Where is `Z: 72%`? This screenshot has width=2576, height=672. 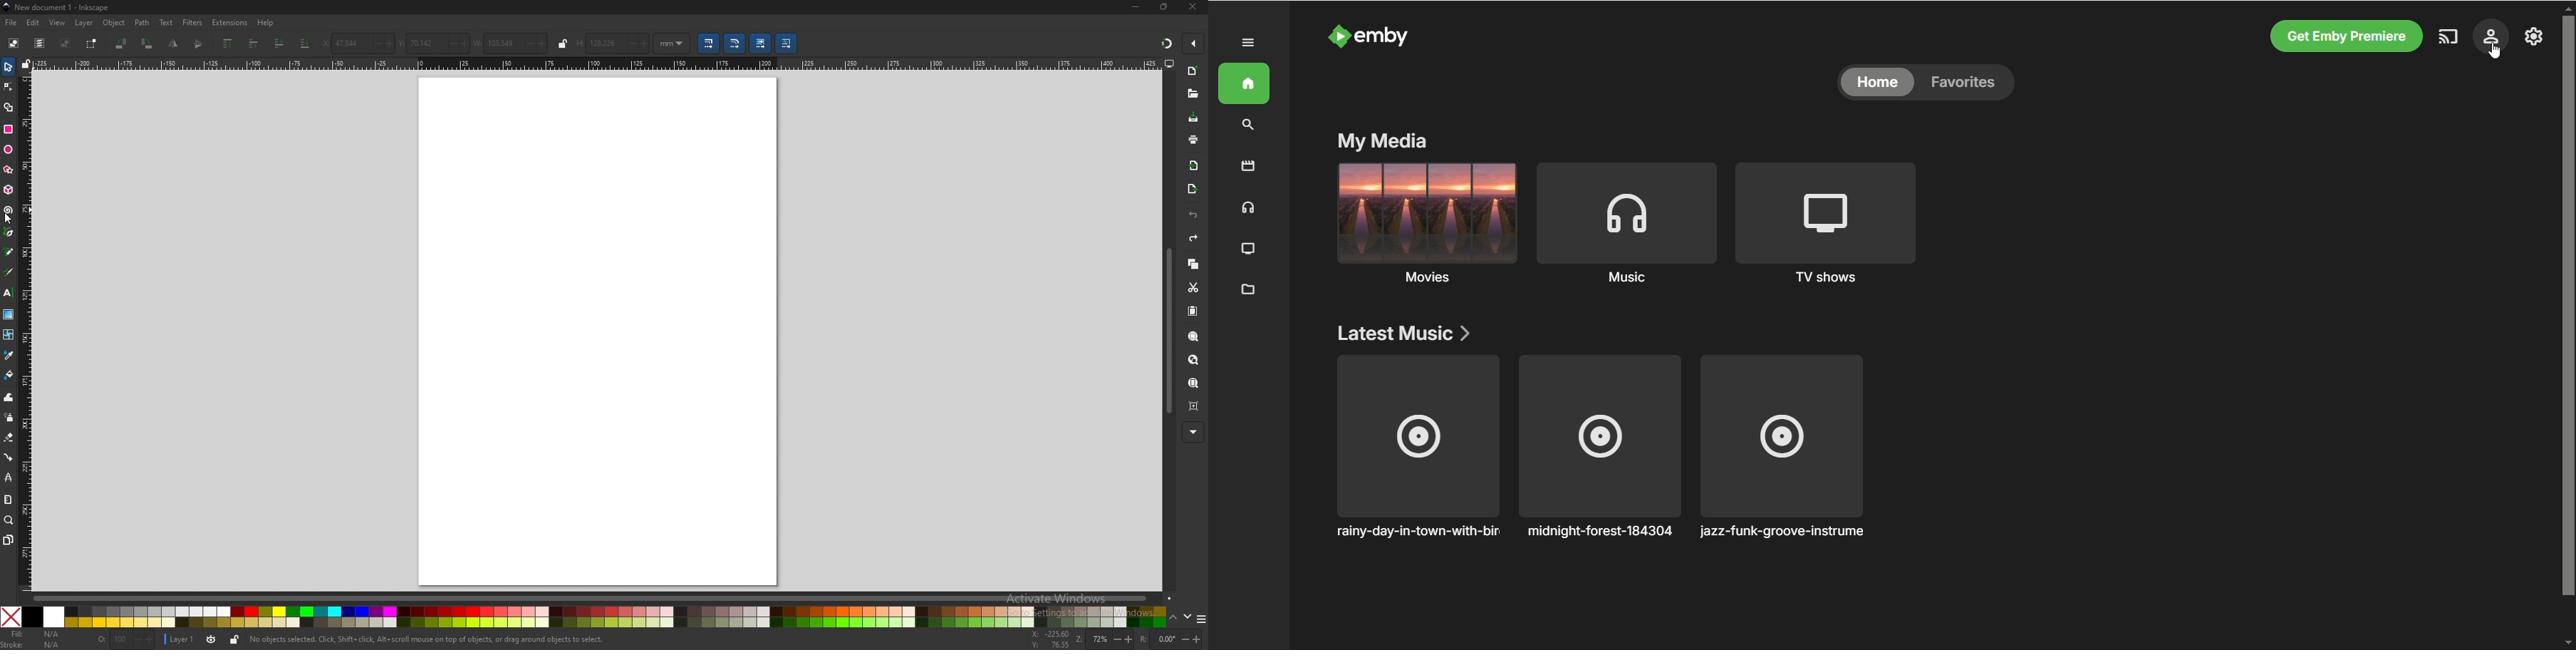 Z: 72% is located at coordinates (1105, 640).